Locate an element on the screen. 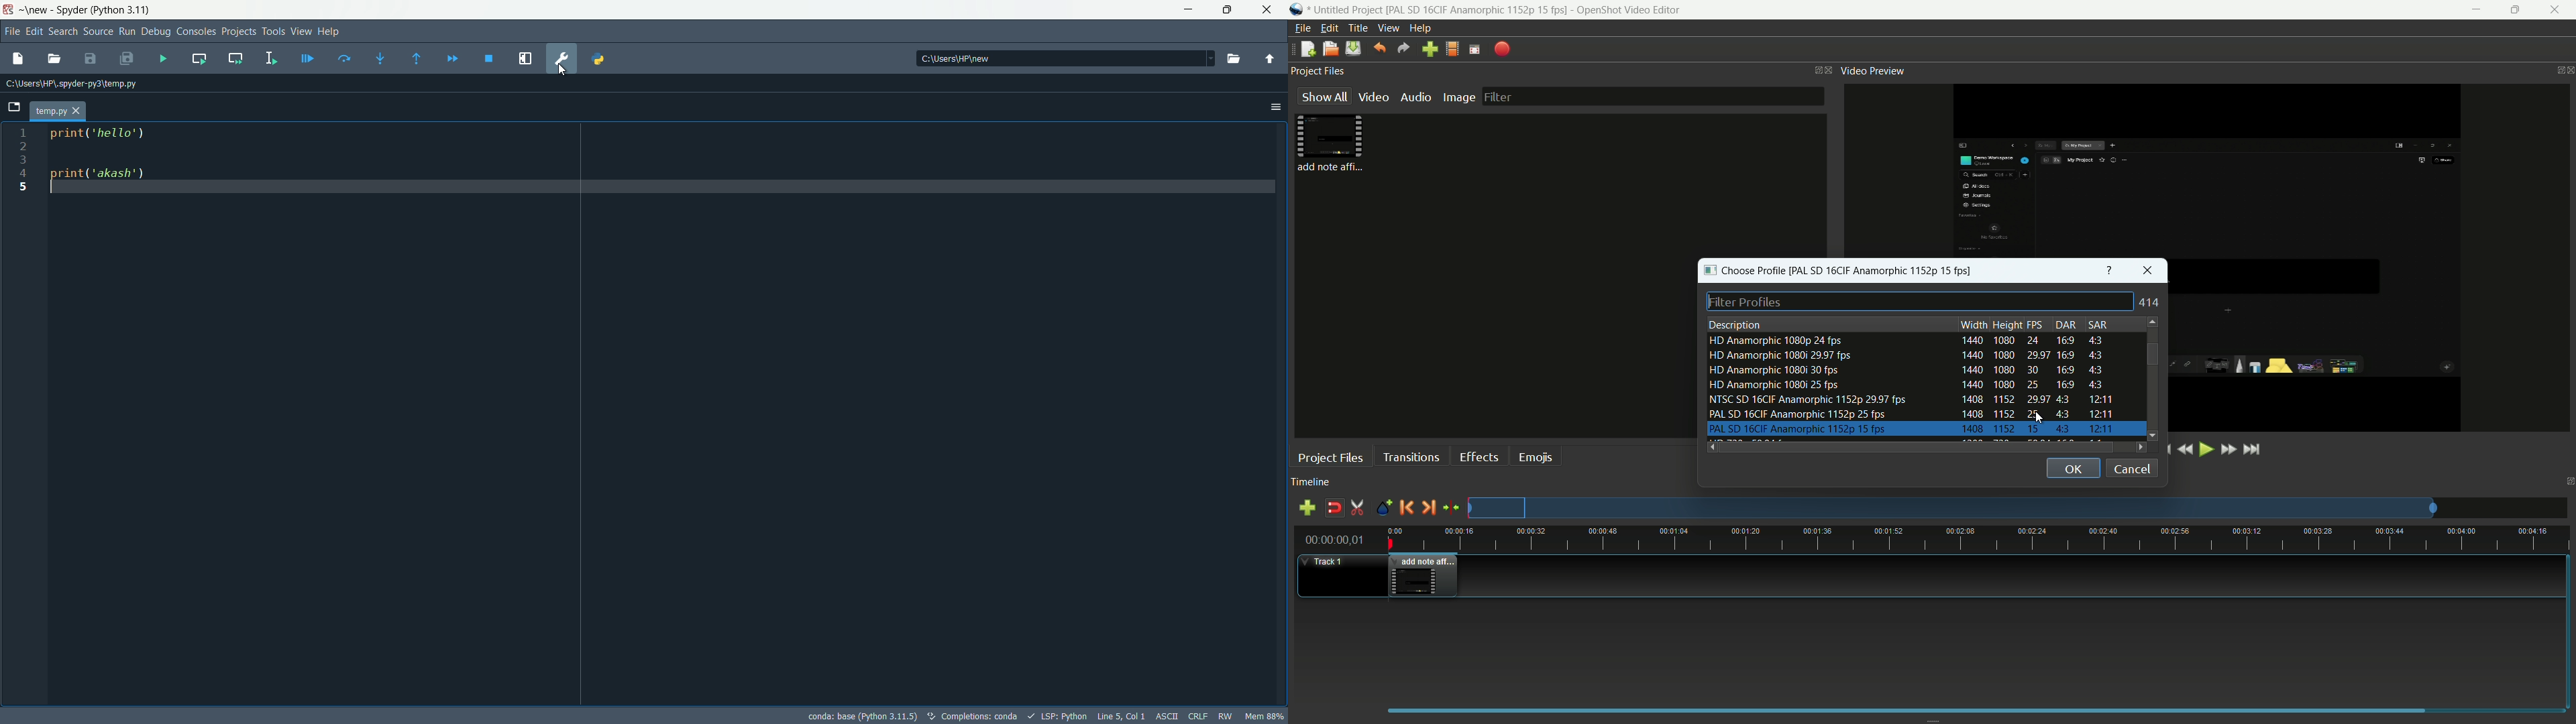 The image size is (2576, 728). height is located at coordinates (2007, 324).